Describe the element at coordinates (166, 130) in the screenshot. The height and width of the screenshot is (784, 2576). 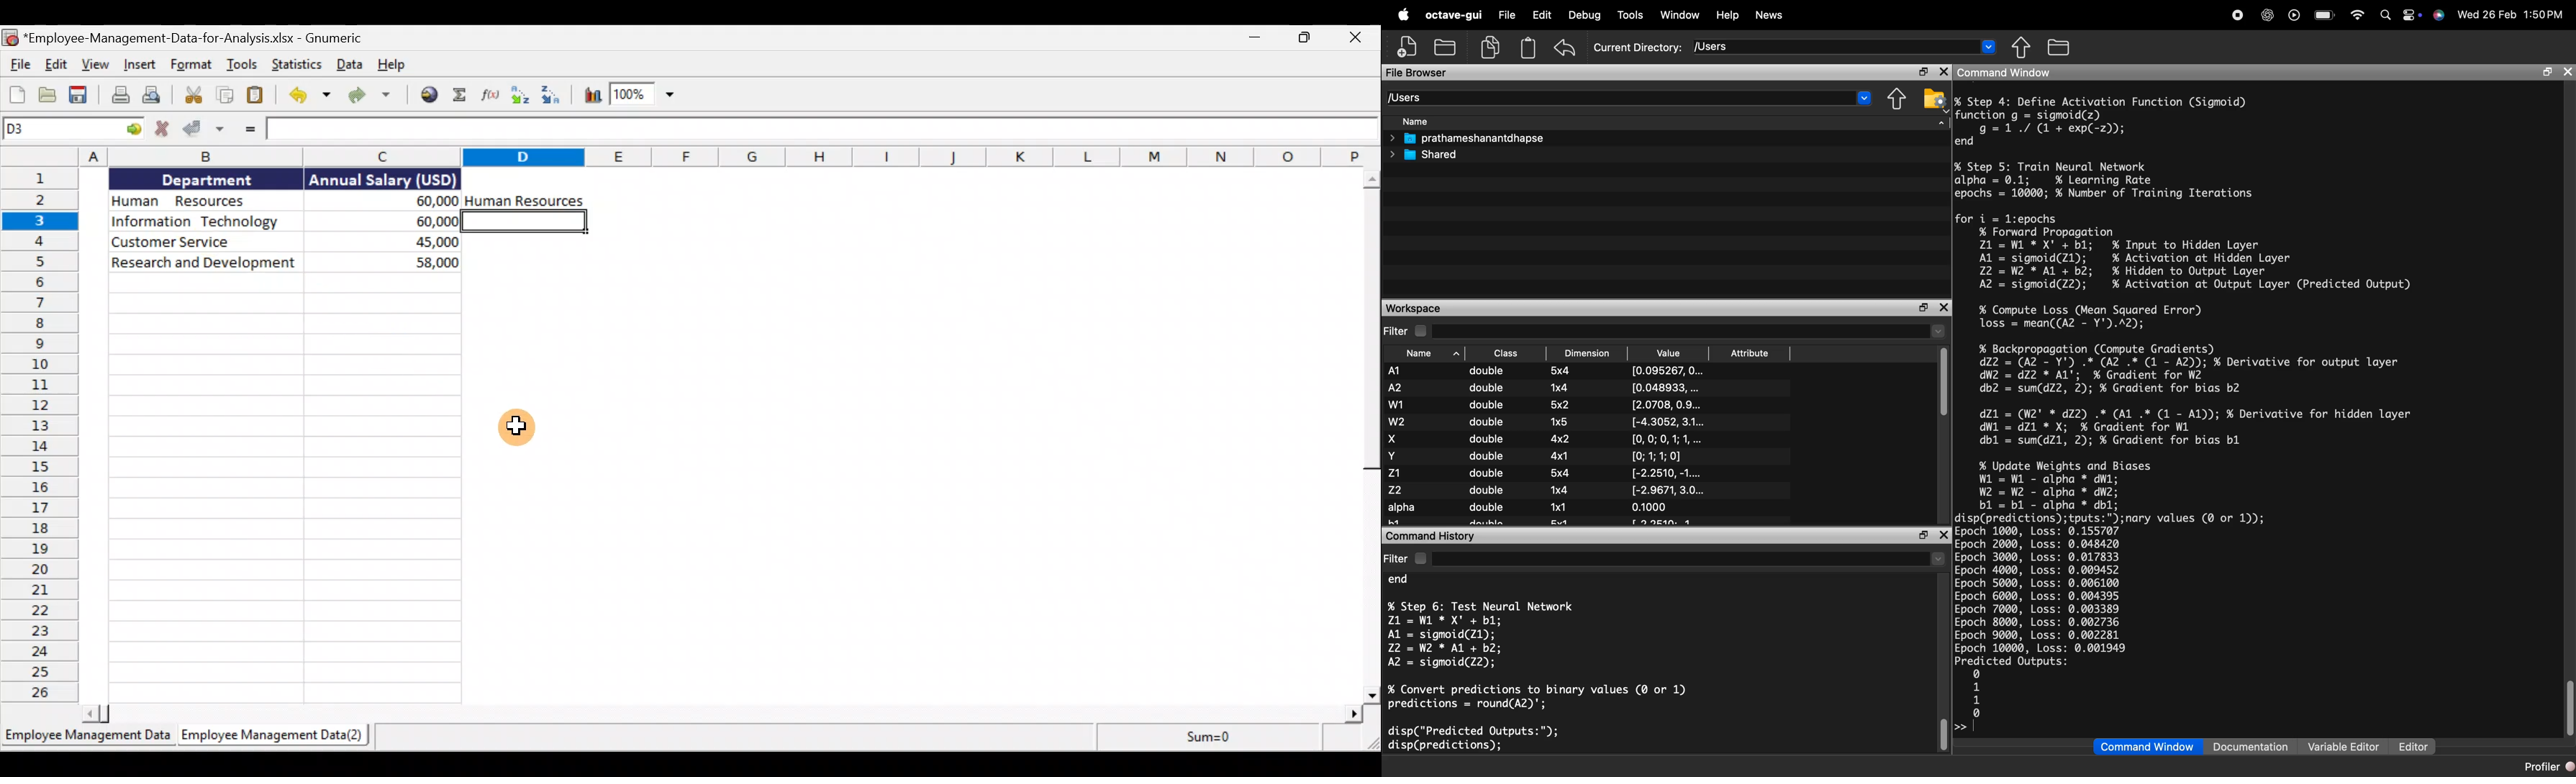
I see `Cancel change` at that location.